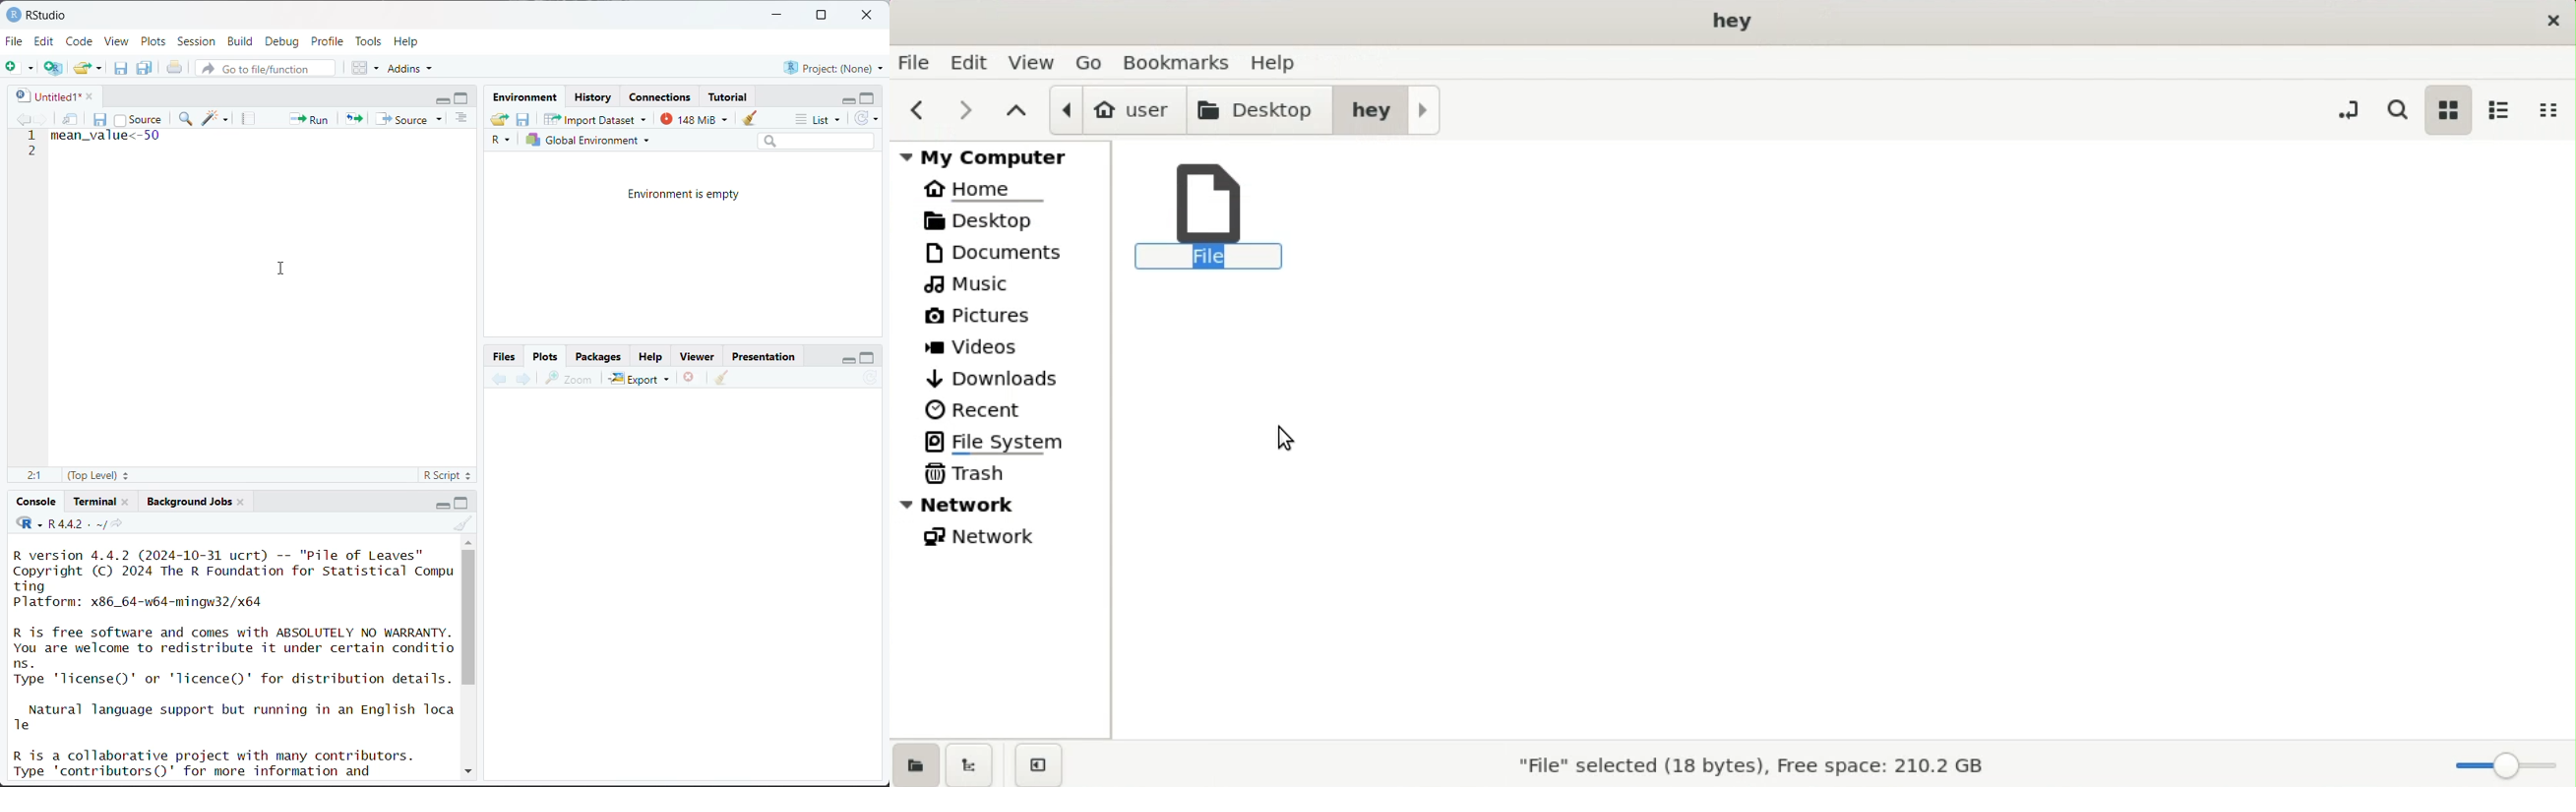 This screenshot has width=2576, height=812. What do you see at coordinates (522, 379) in the screenshot?
I see `next plot` at bounding box center [522, 379].